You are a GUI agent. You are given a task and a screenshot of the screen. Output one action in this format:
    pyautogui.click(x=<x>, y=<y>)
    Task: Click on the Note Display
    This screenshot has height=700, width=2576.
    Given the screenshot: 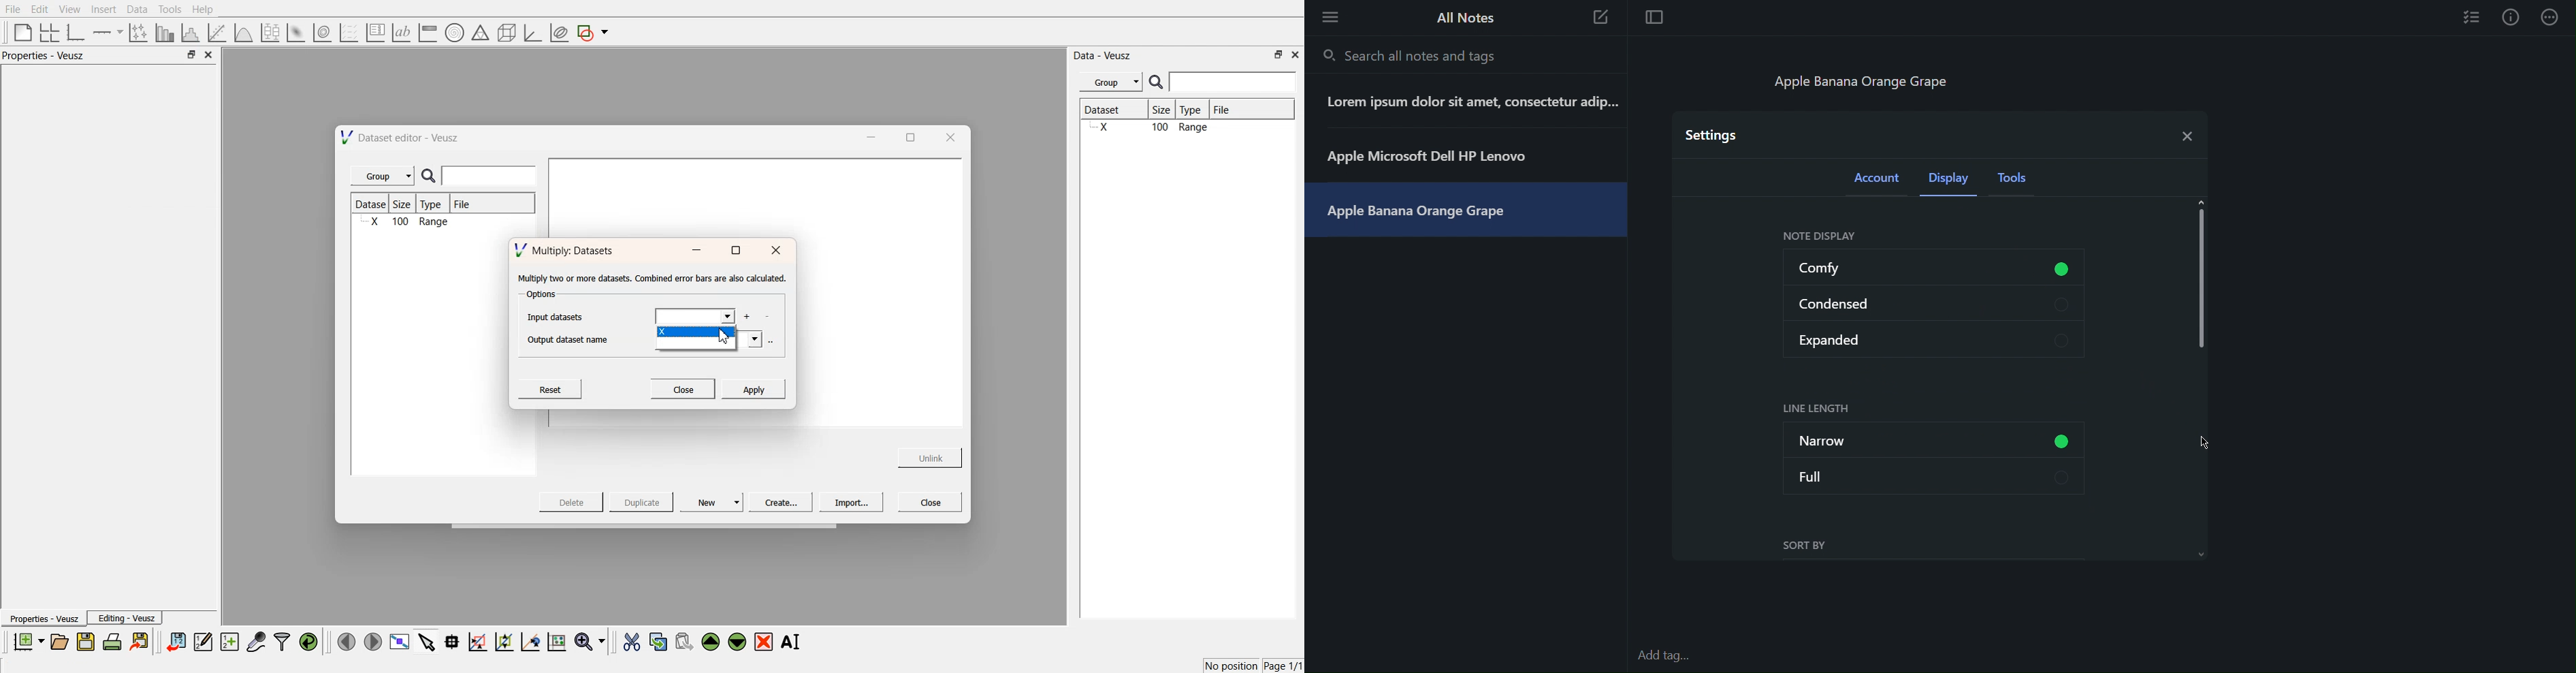 What is the action you would take?
    pyautogui.click(x=1818, y=235)
    